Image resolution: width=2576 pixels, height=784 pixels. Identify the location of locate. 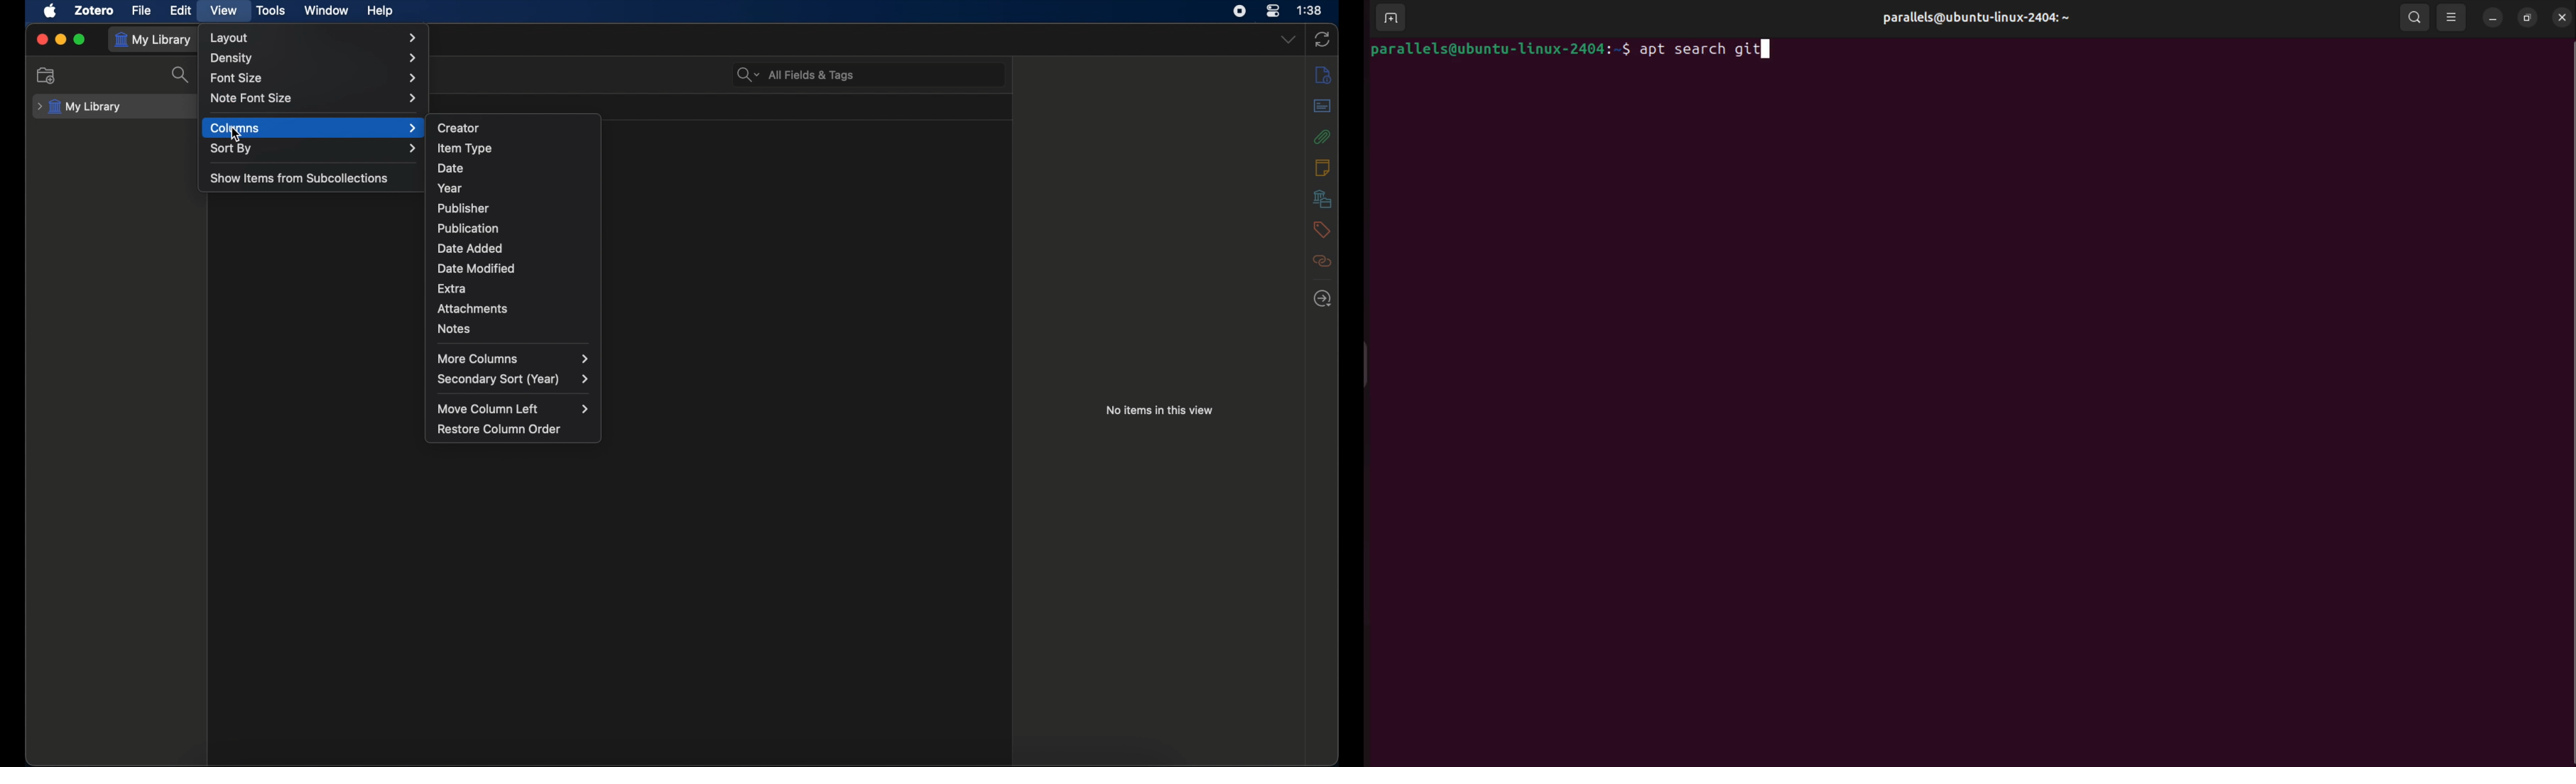
(1322, 299).